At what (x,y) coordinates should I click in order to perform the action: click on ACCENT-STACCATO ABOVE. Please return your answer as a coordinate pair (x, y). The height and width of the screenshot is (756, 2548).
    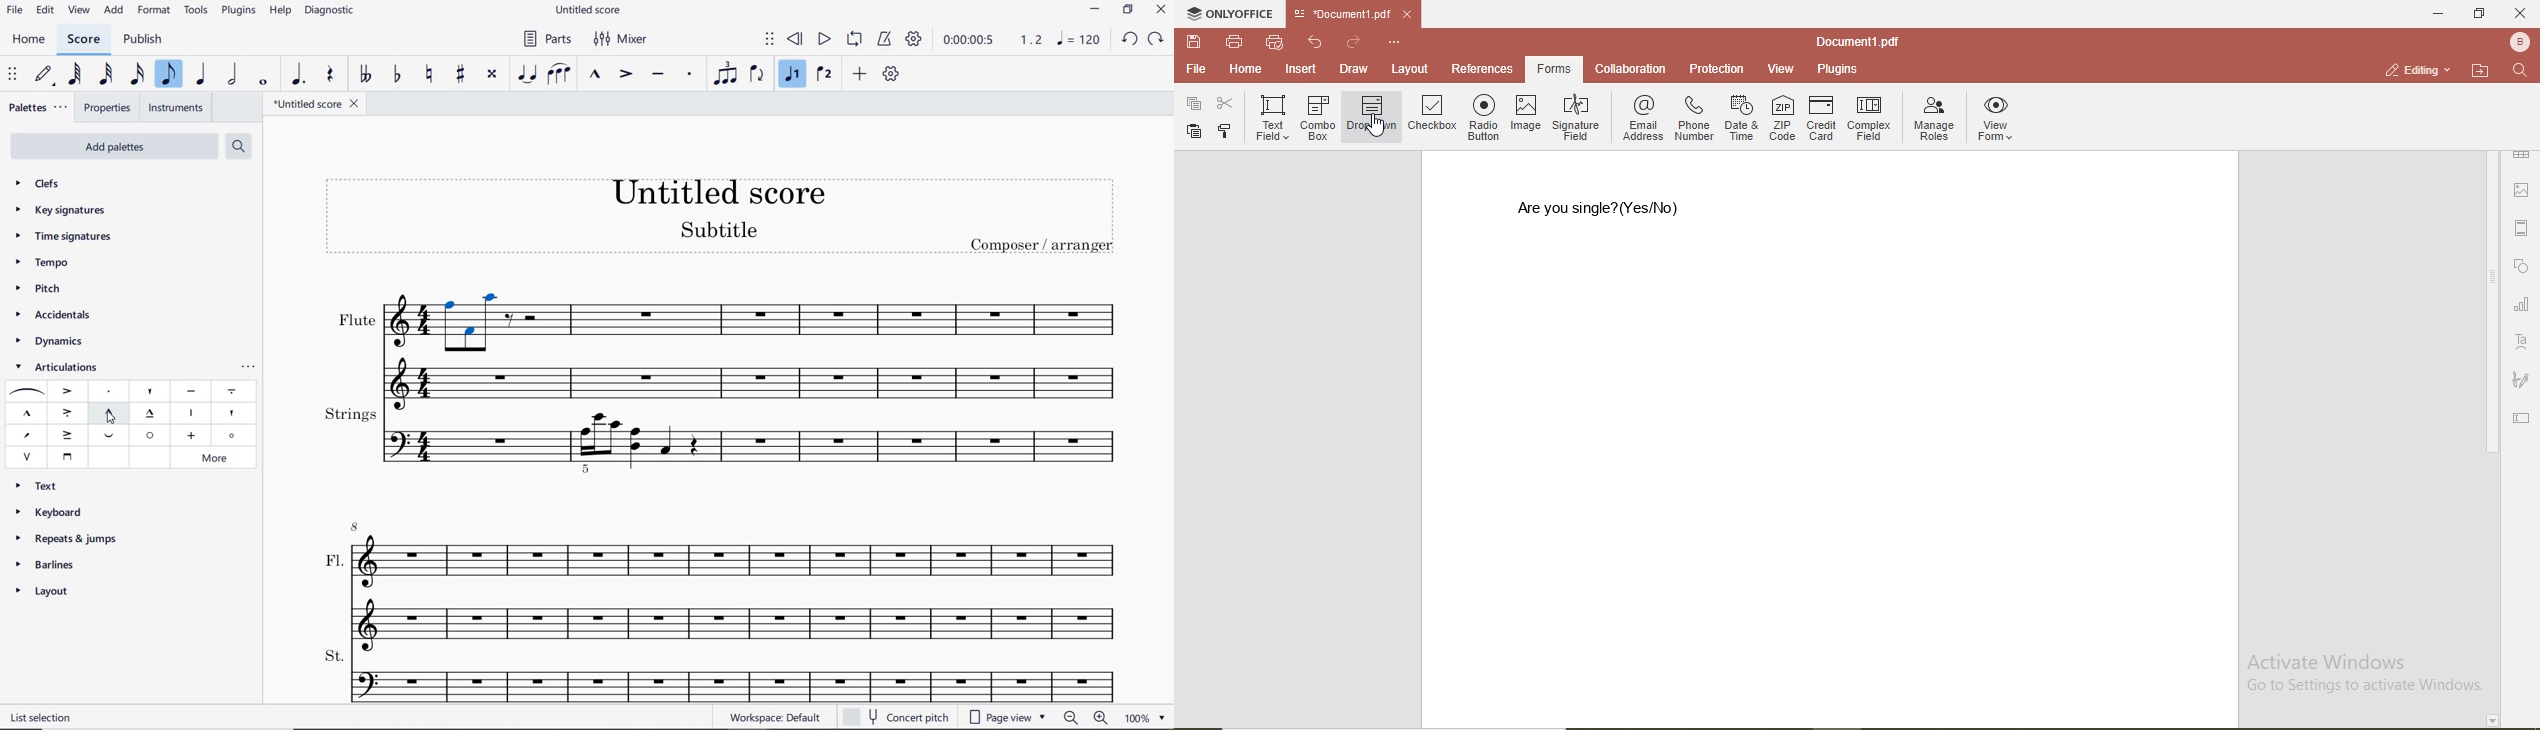
    Looking at the image, I should click on (67, 412).